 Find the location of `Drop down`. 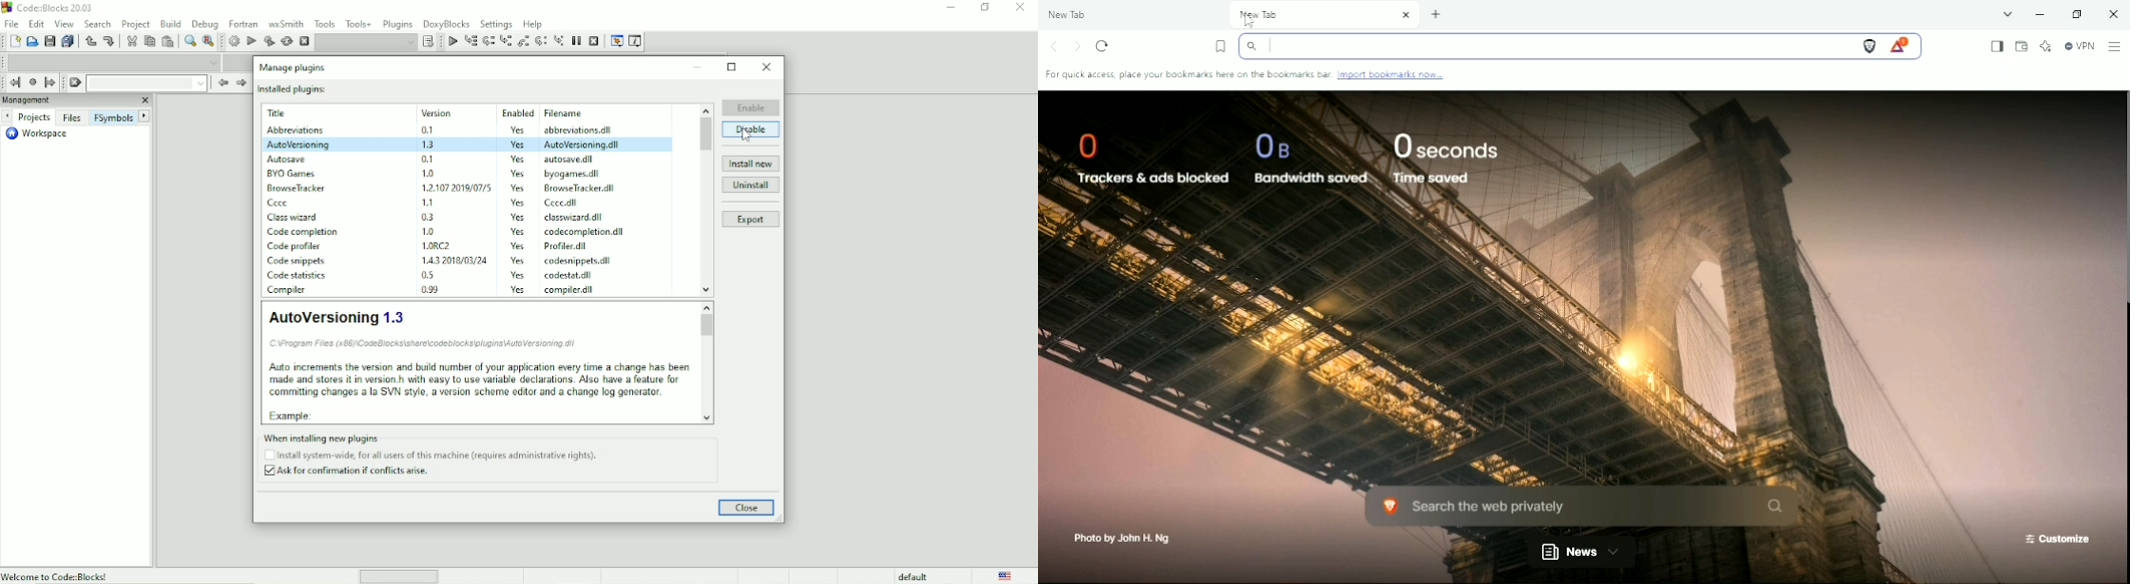

Drop down is located at coordinates (146, 83).